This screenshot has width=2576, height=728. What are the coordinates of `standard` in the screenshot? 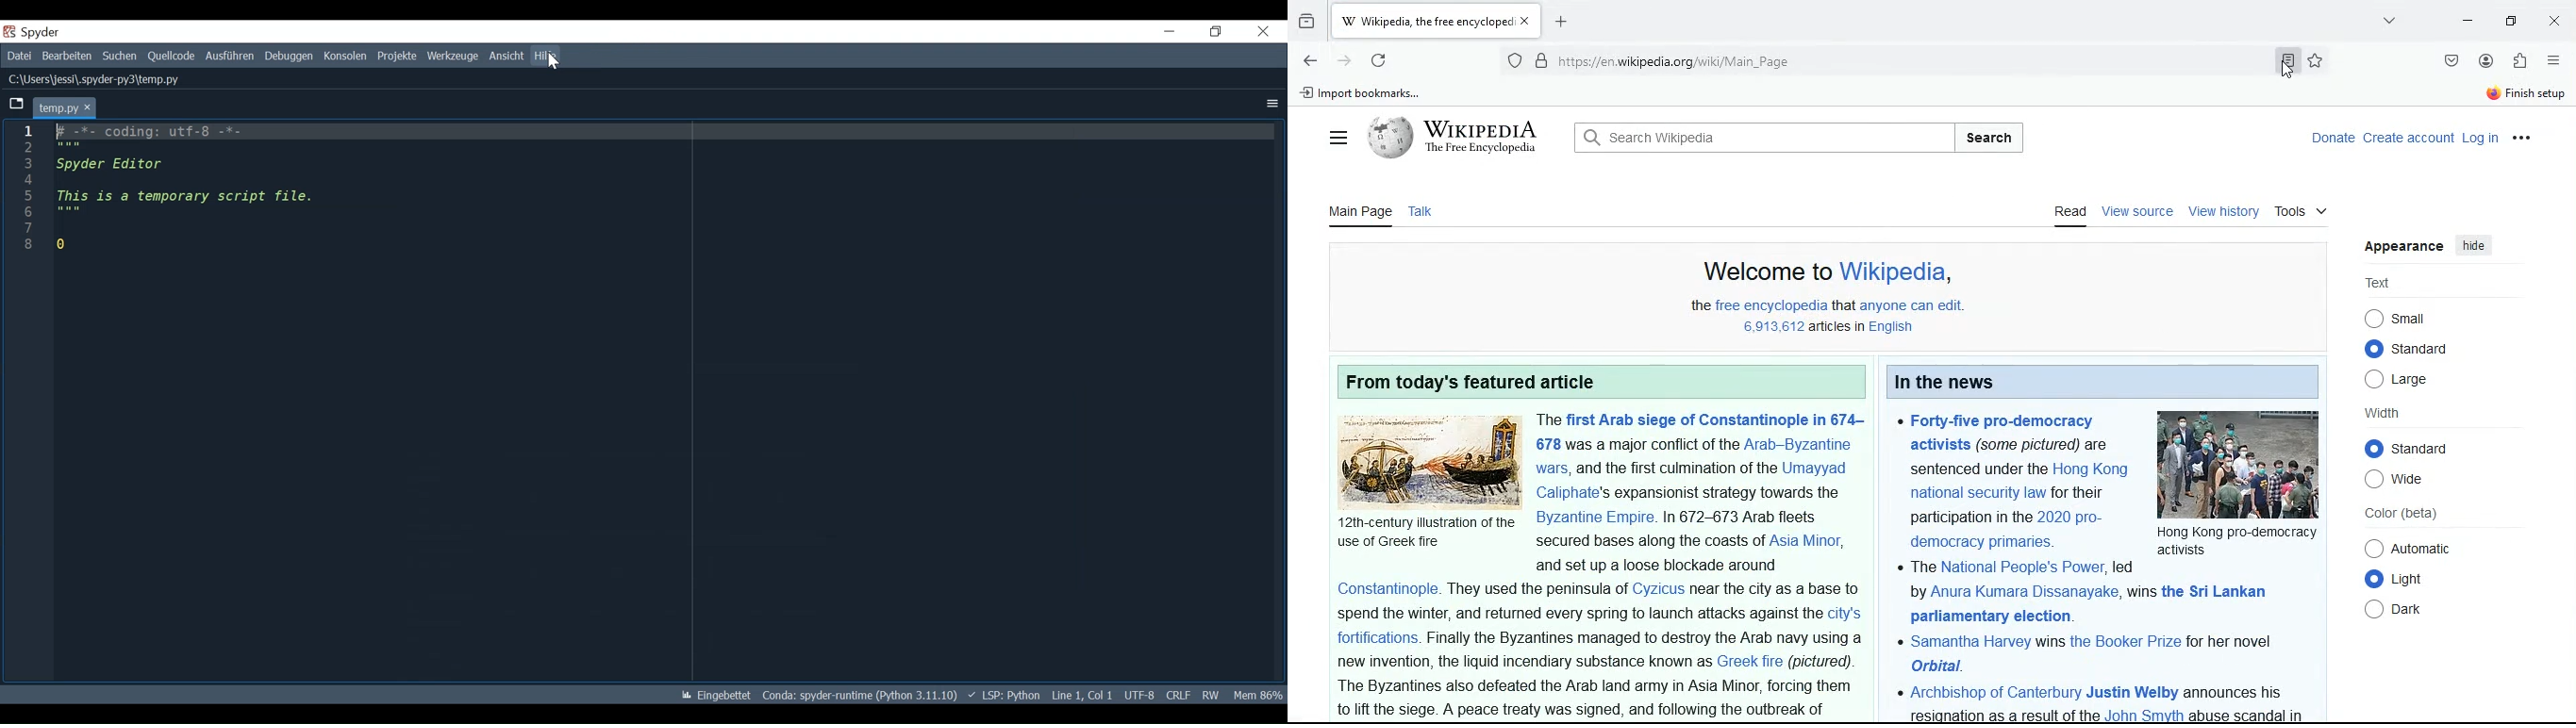 It's located at (2411, 349).